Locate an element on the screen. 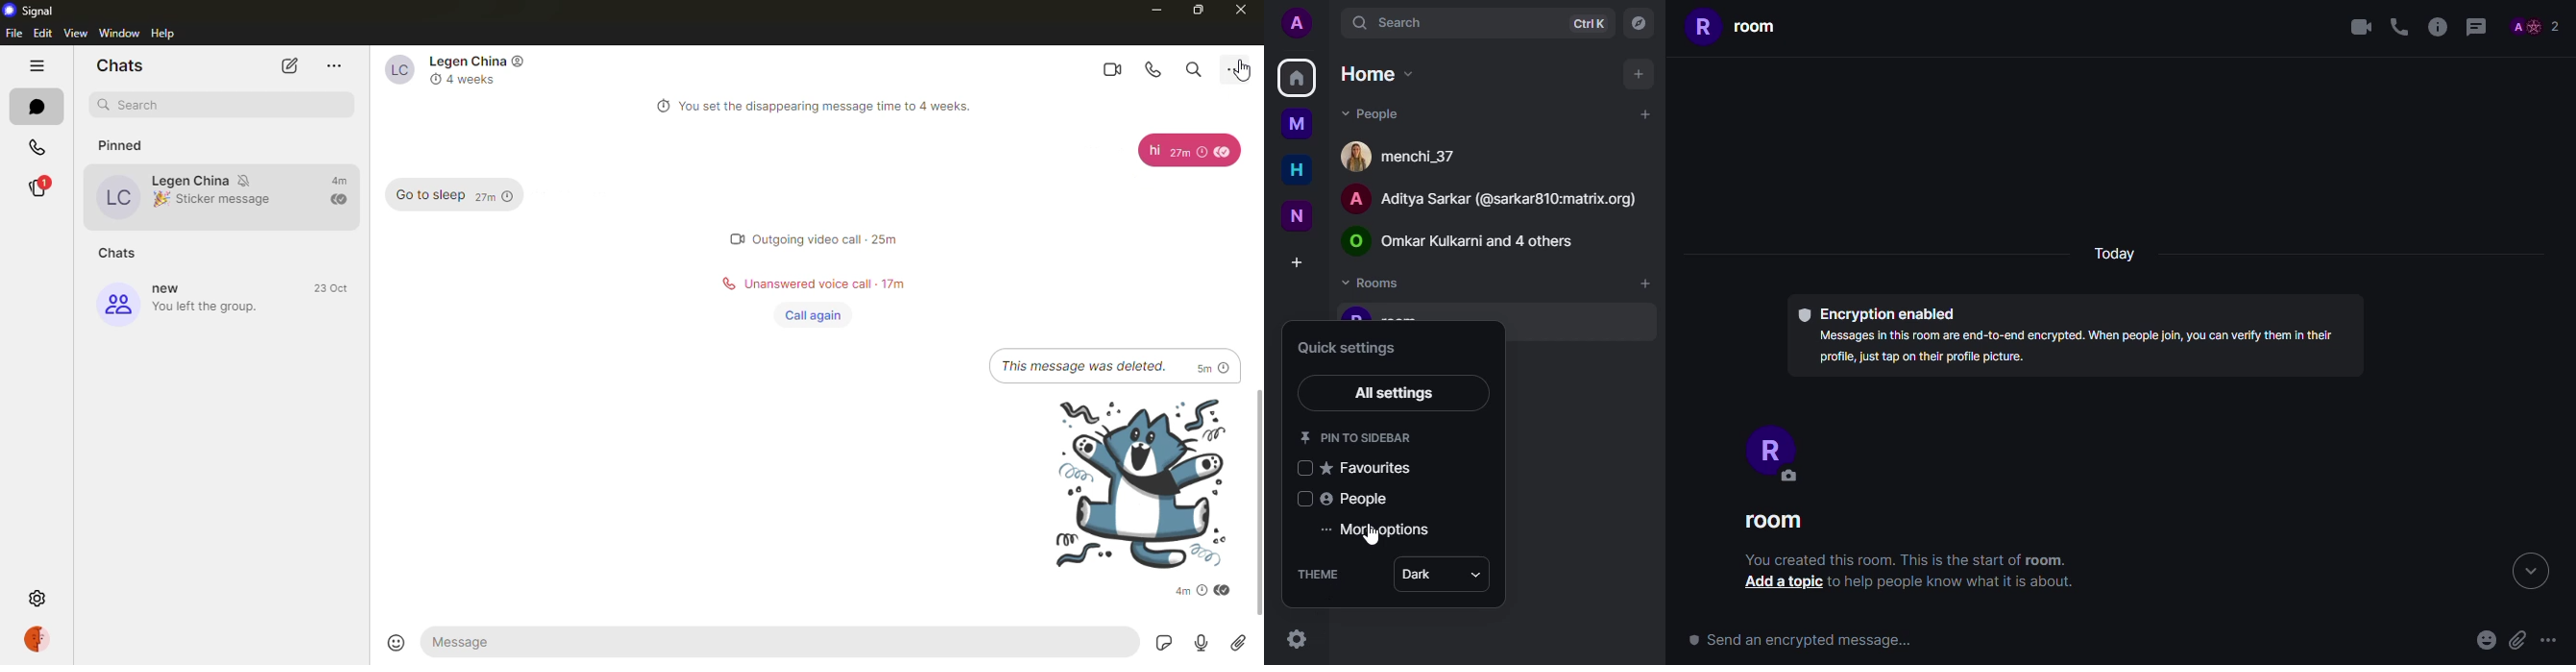 This screenshot has height=672, width=2576. attach is located at coordinates (2519, 641).